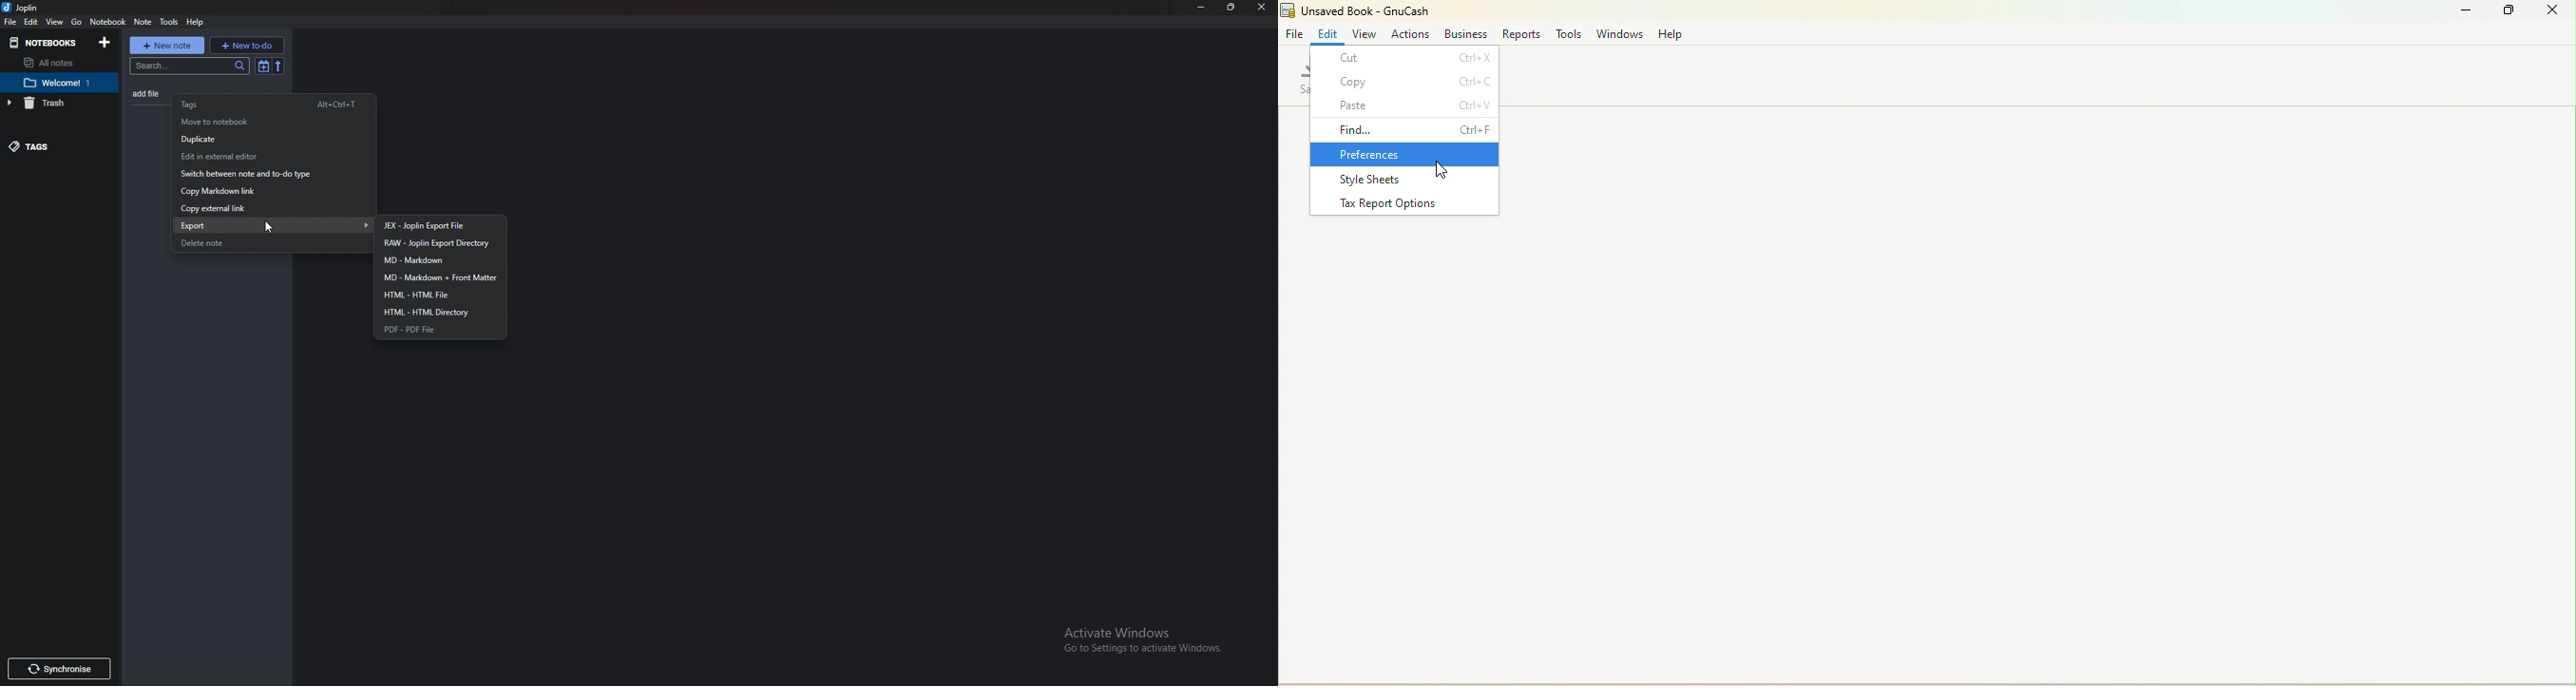  Describe the element at coordinates (261, 191) in the screenshot. I see `Copy Markdown link` at that location.